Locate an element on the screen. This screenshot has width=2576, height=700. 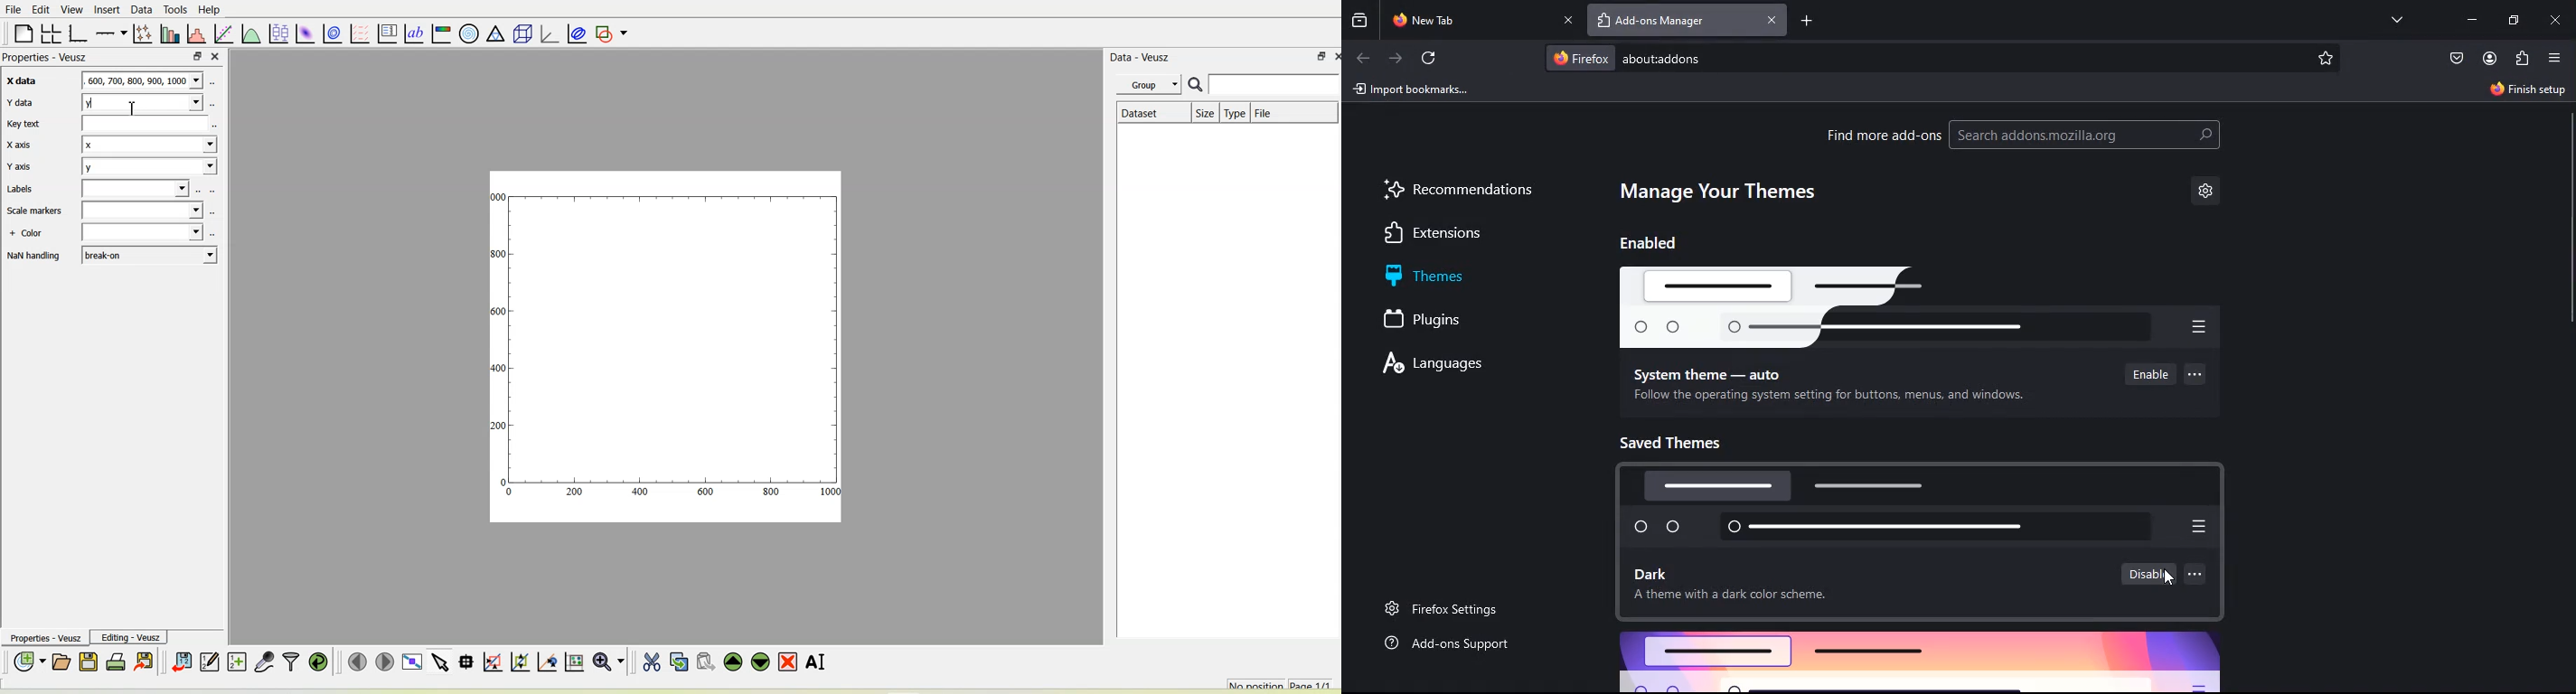
maximize is located at coordinates (2510, 22).